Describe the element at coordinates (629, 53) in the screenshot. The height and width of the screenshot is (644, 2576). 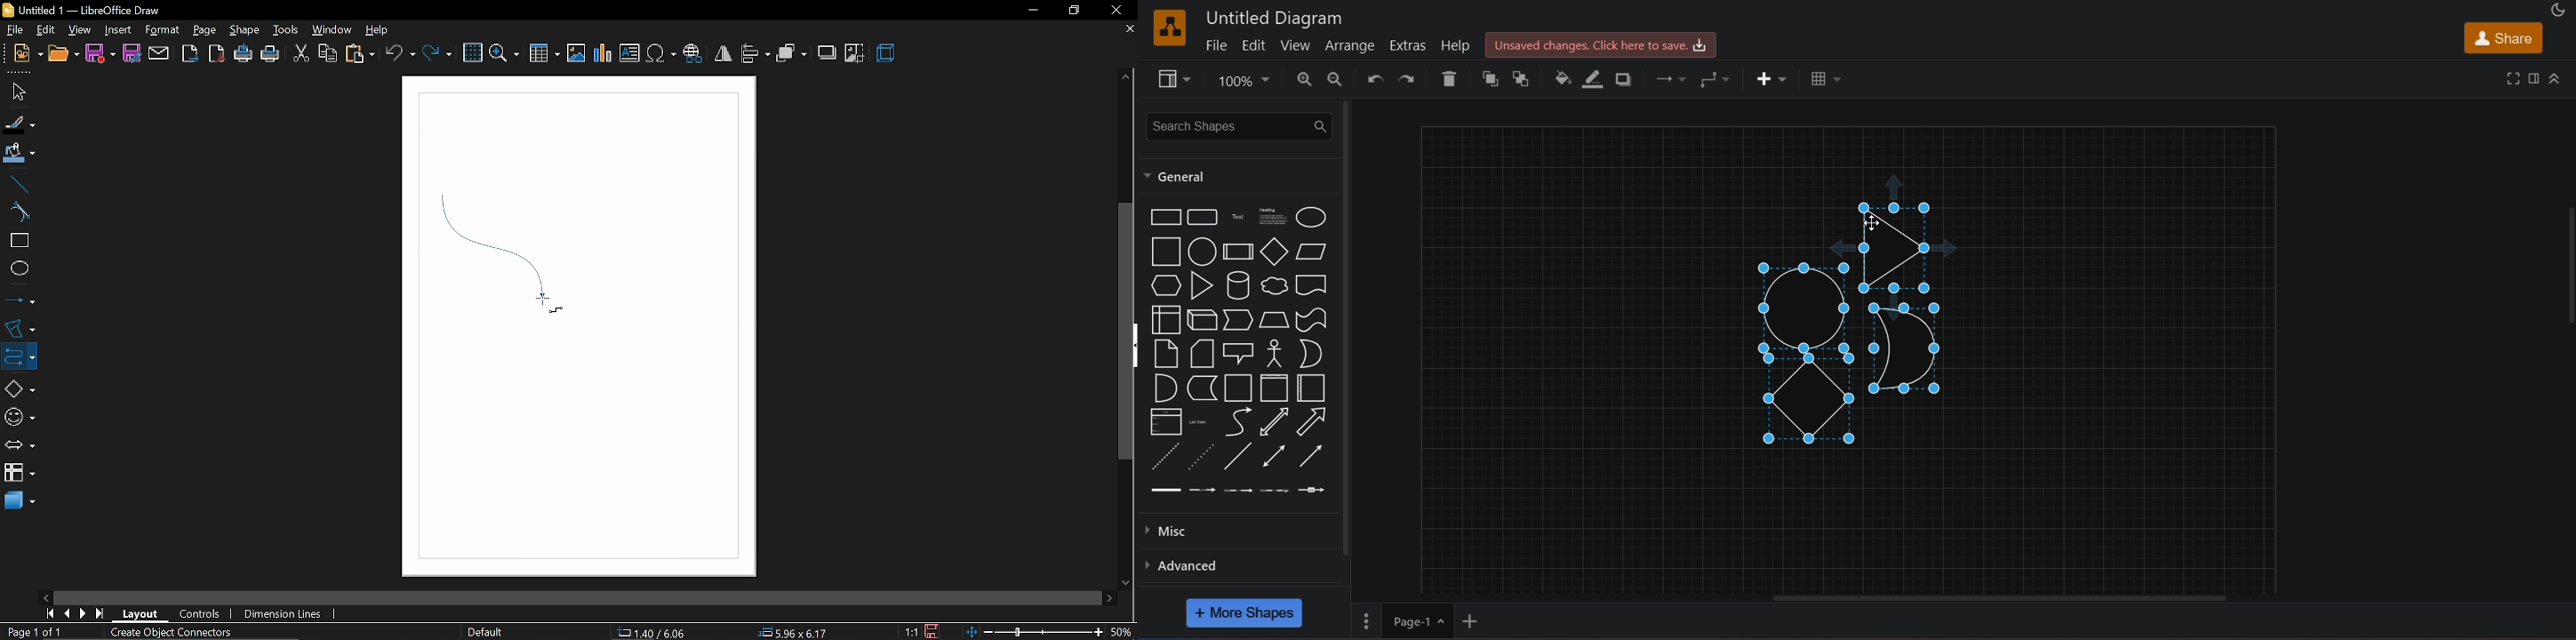
I see `Insert text` at that location.